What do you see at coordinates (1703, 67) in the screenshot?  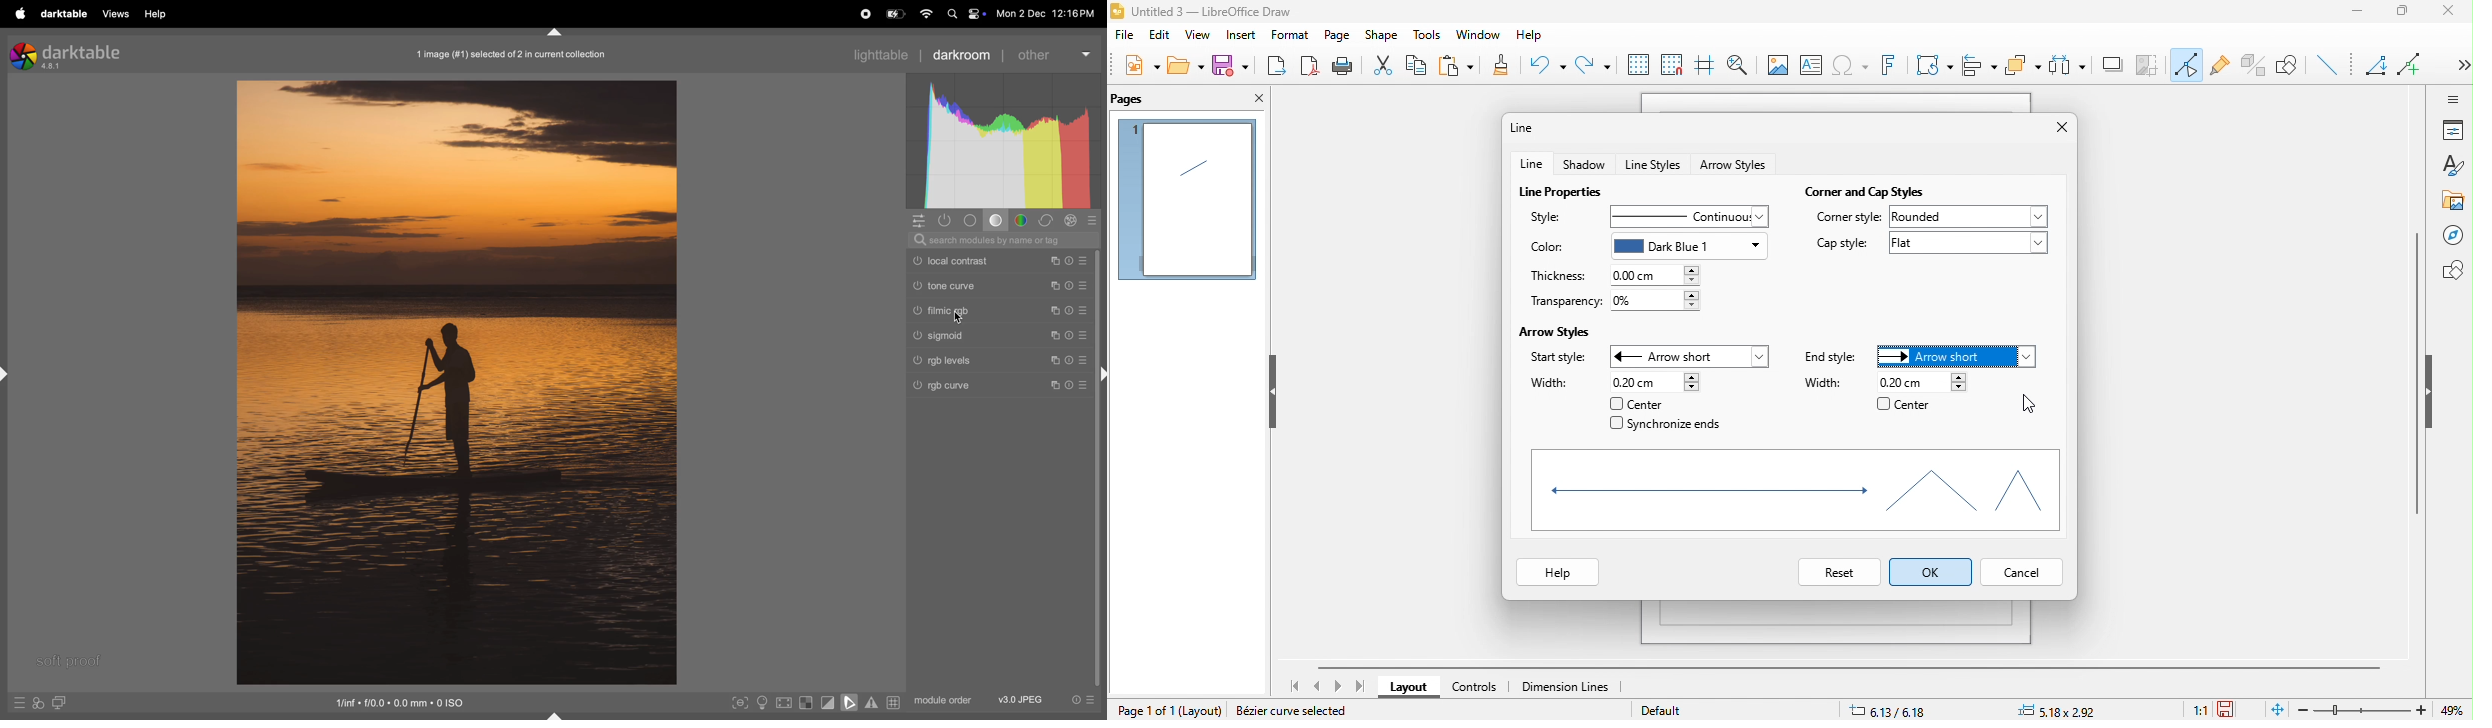 I see `helpline while moving` at bounding box center [1703, 67].